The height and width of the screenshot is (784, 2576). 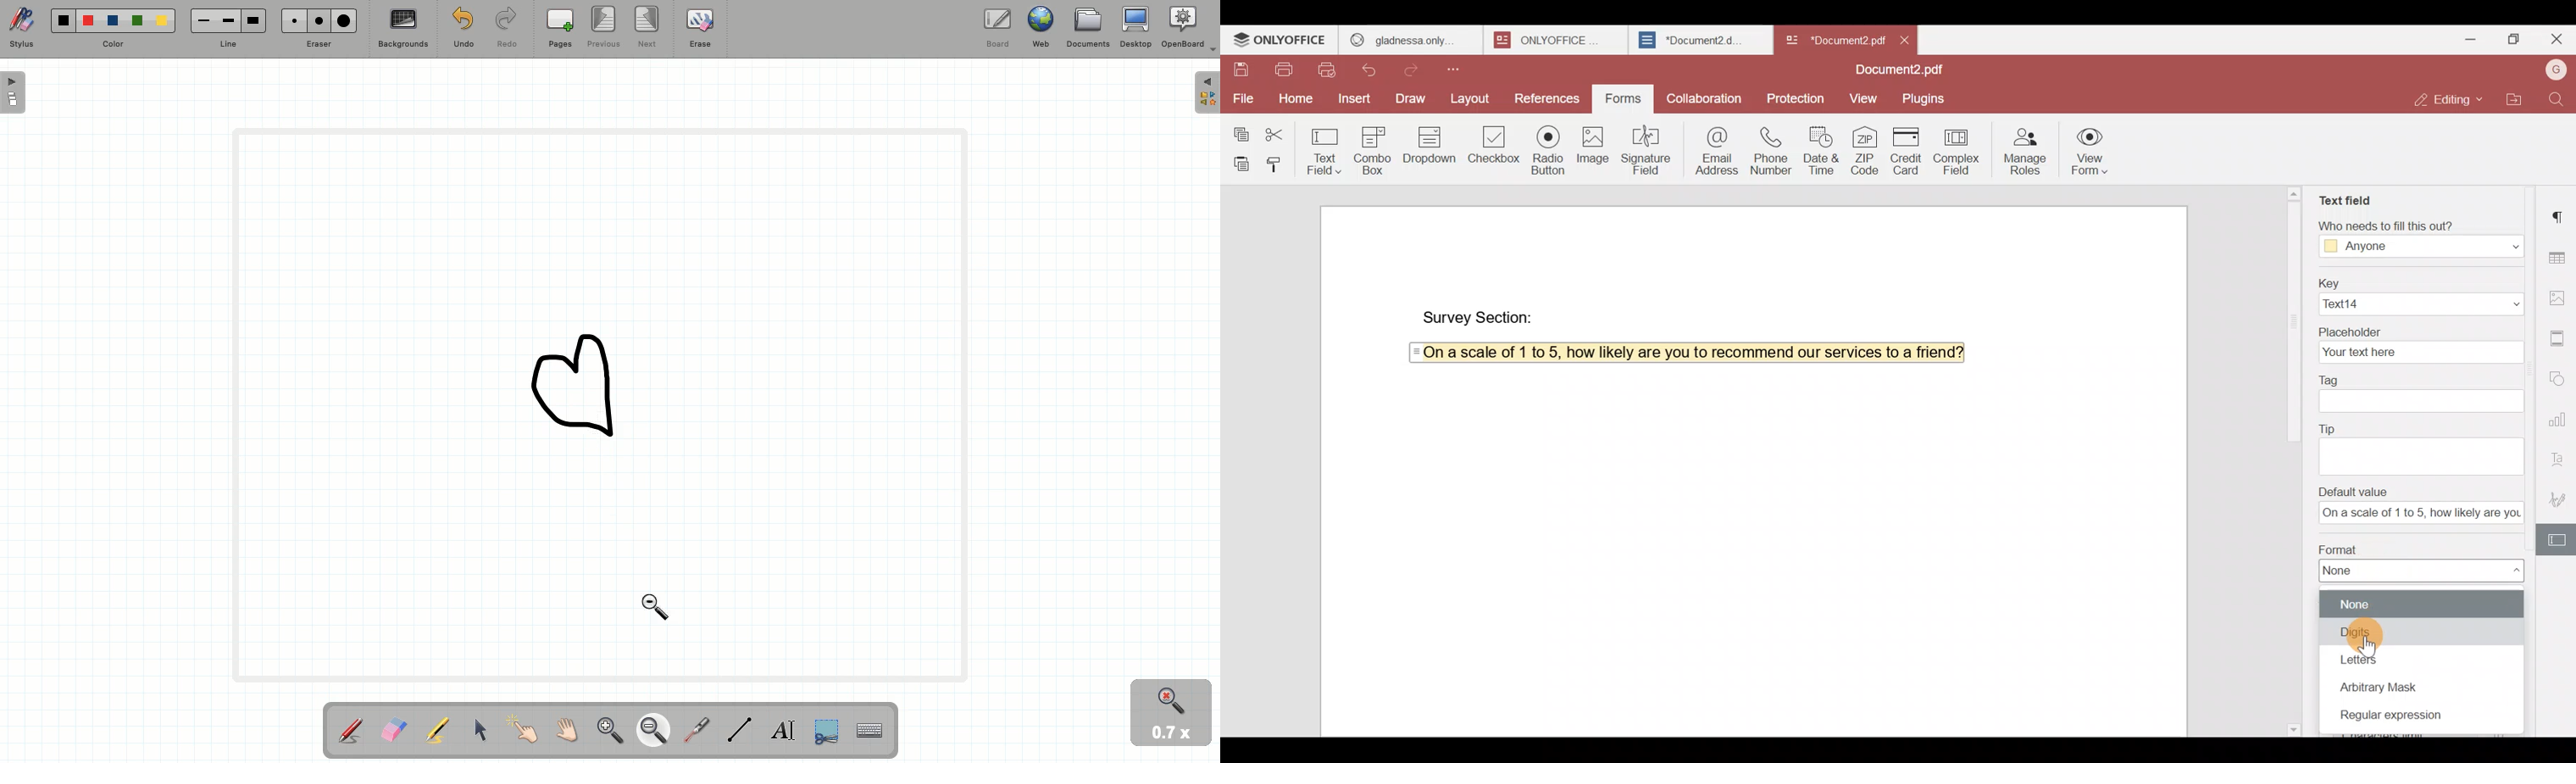 What do you see at coordinates (2025, 149) in the screenshot?
I see `Manage roles` at bounding box center [2025, 149].